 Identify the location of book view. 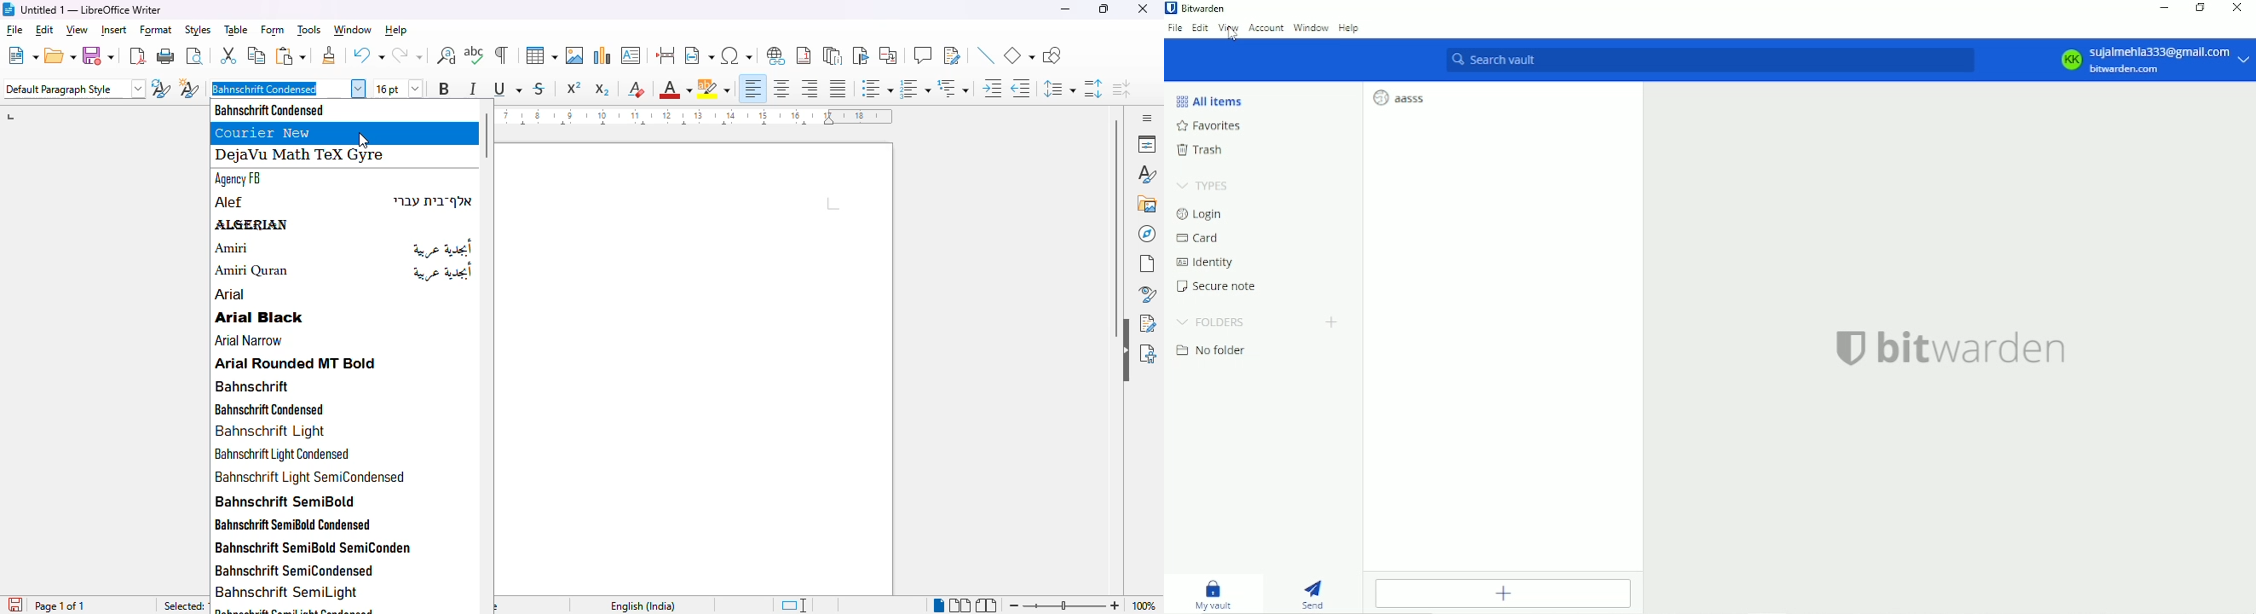
(988, 605).